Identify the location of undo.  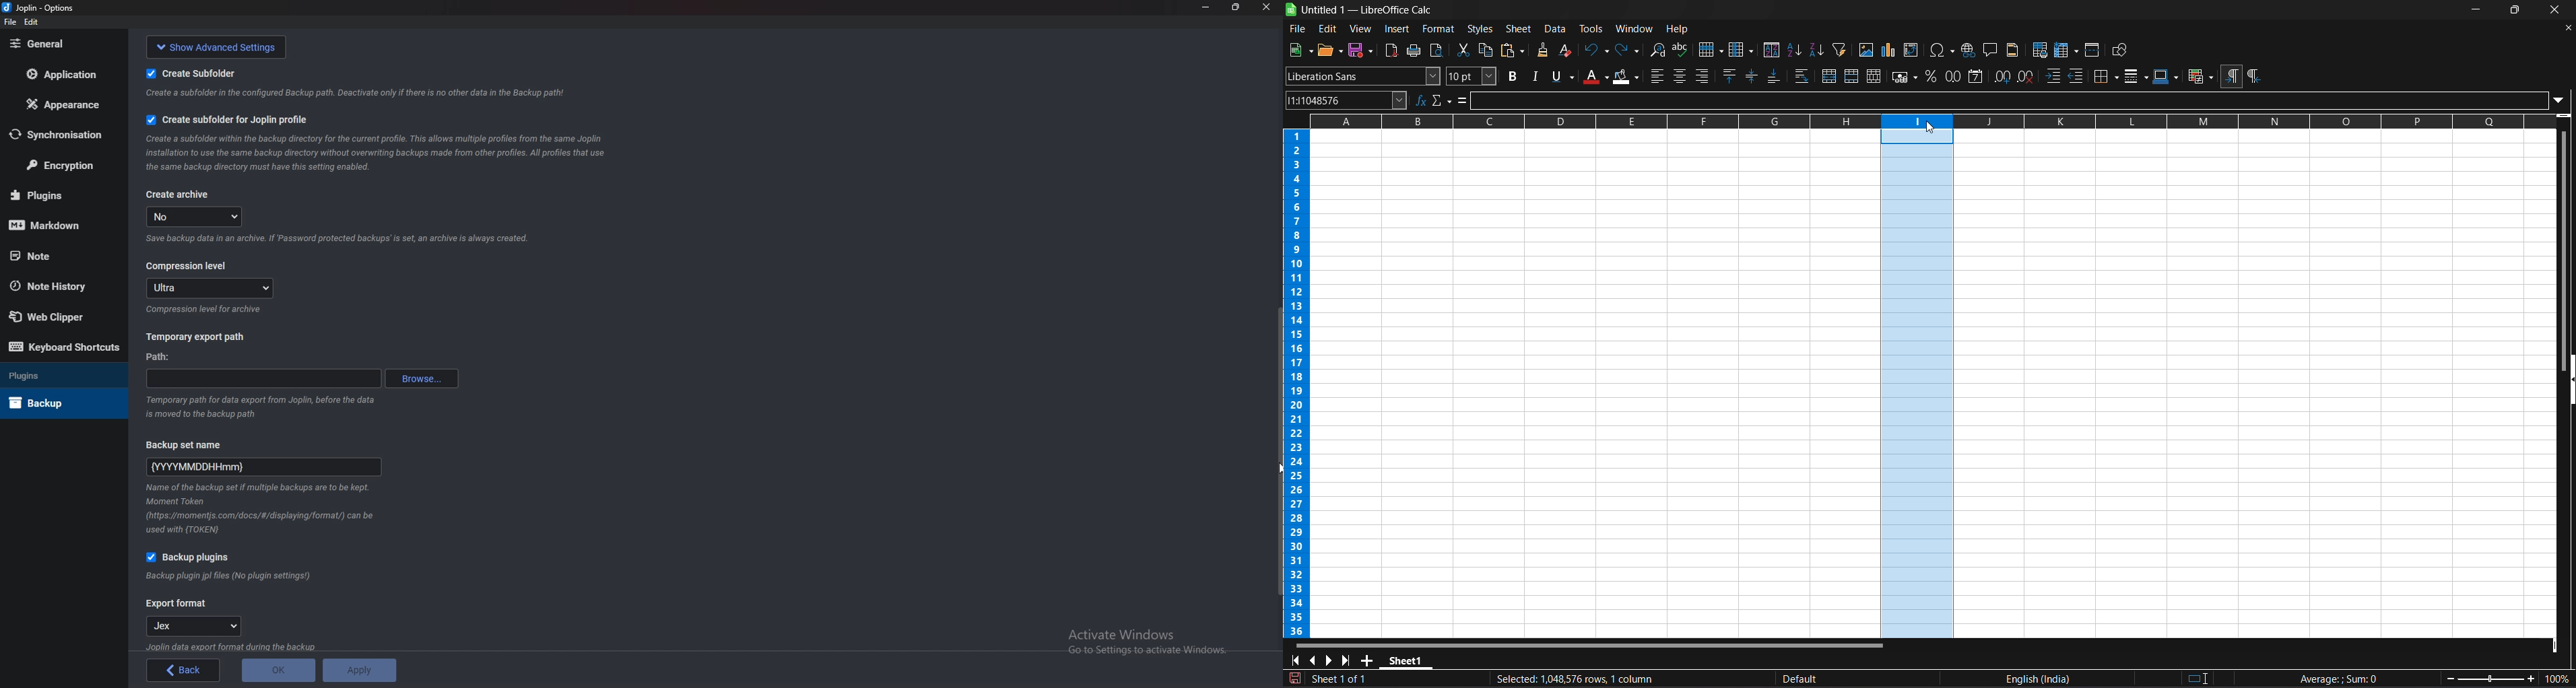
(1596, 50).